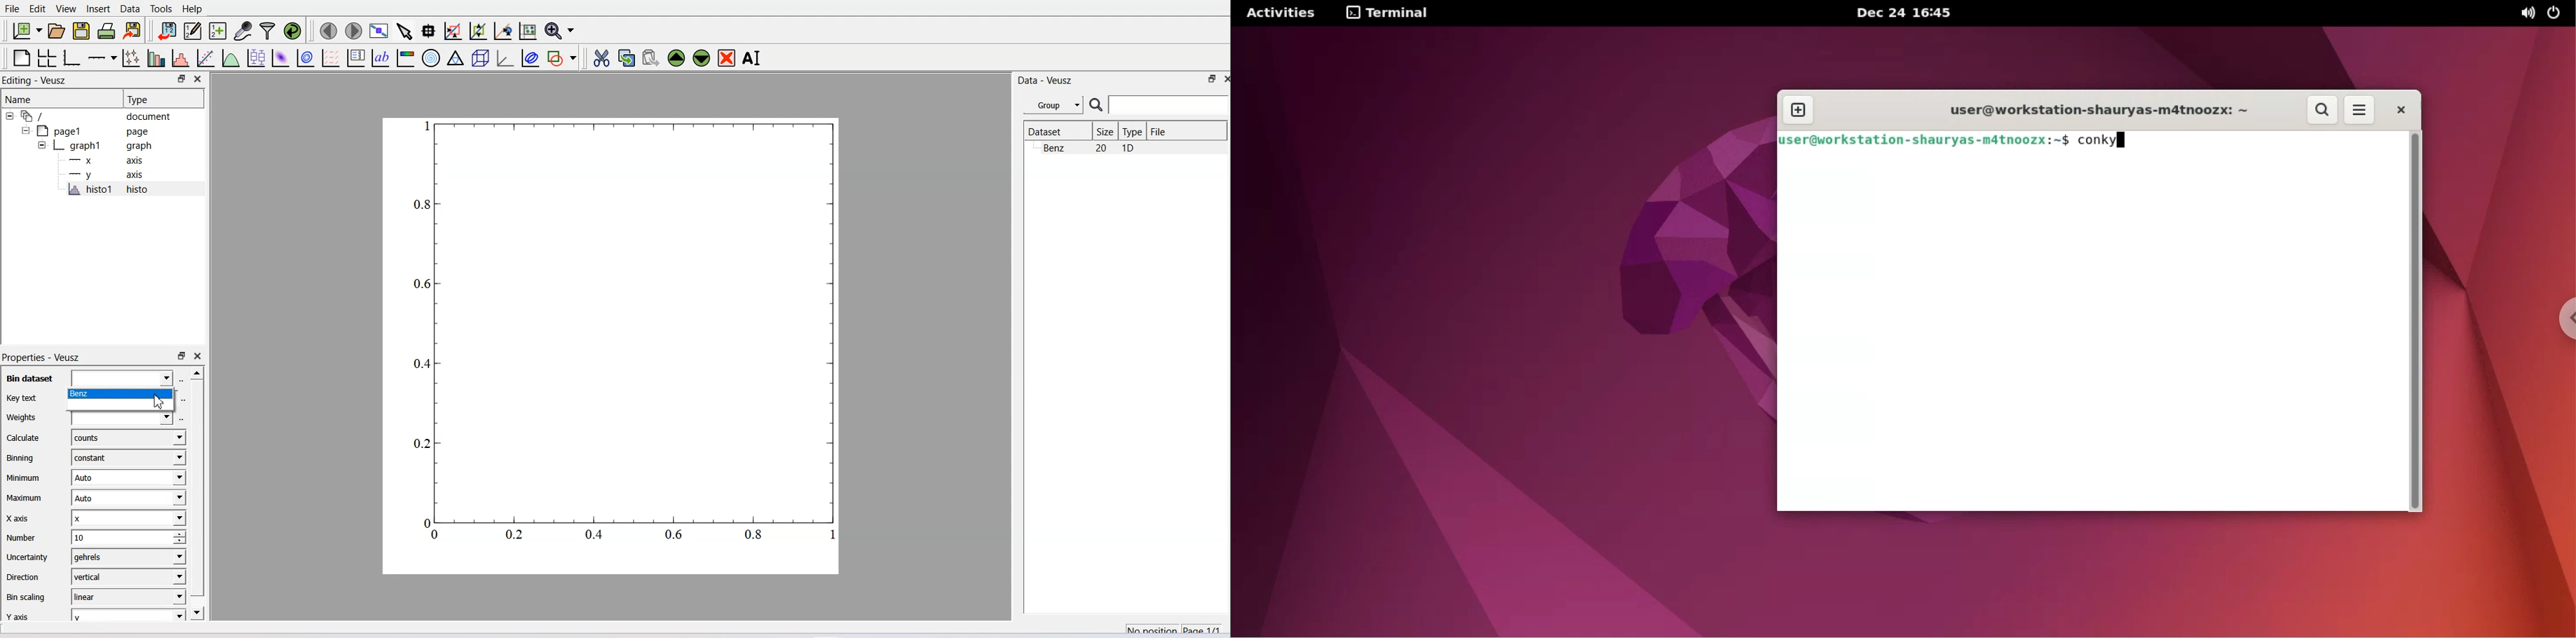  What do you see at coordinates (94, 457) in the screenshot?
I see `Binning - constant` at bounding box center [94, 457].